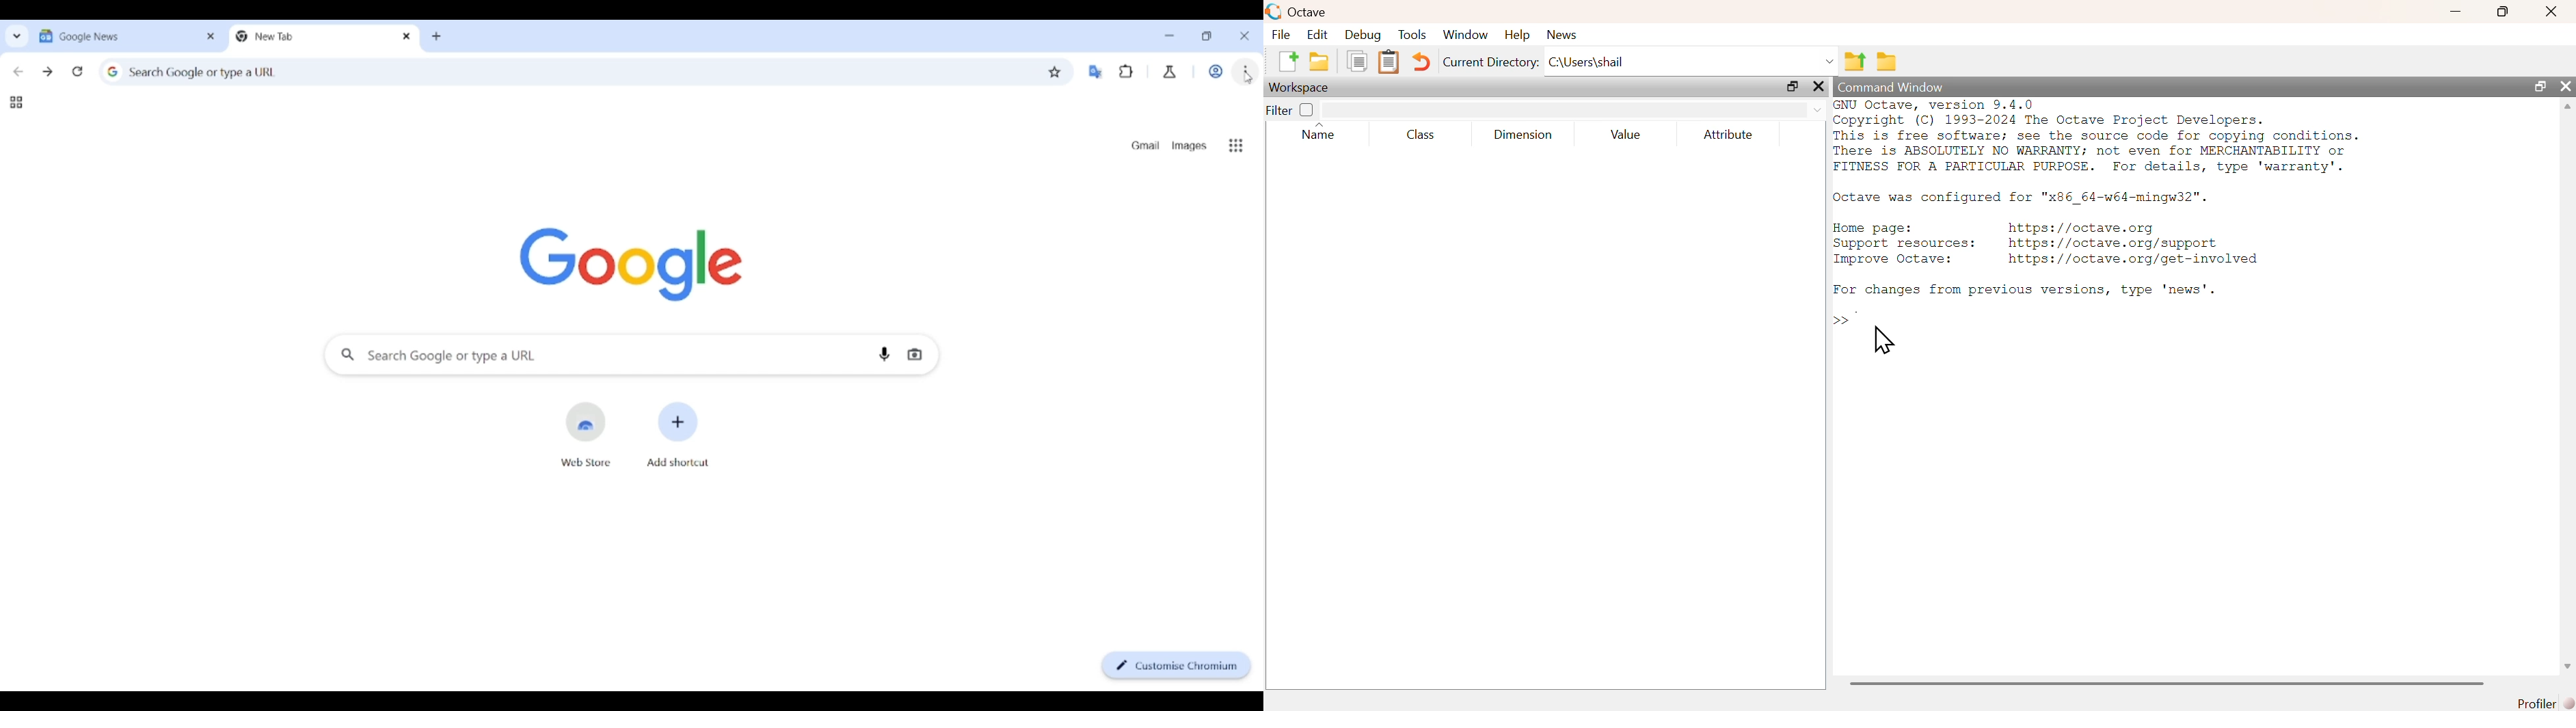 The width and height of the screenshot is (2576, 728). Describe the element at coordinates (562, 70) in the screenshot. I see `Search Google or enter web link` at that location.